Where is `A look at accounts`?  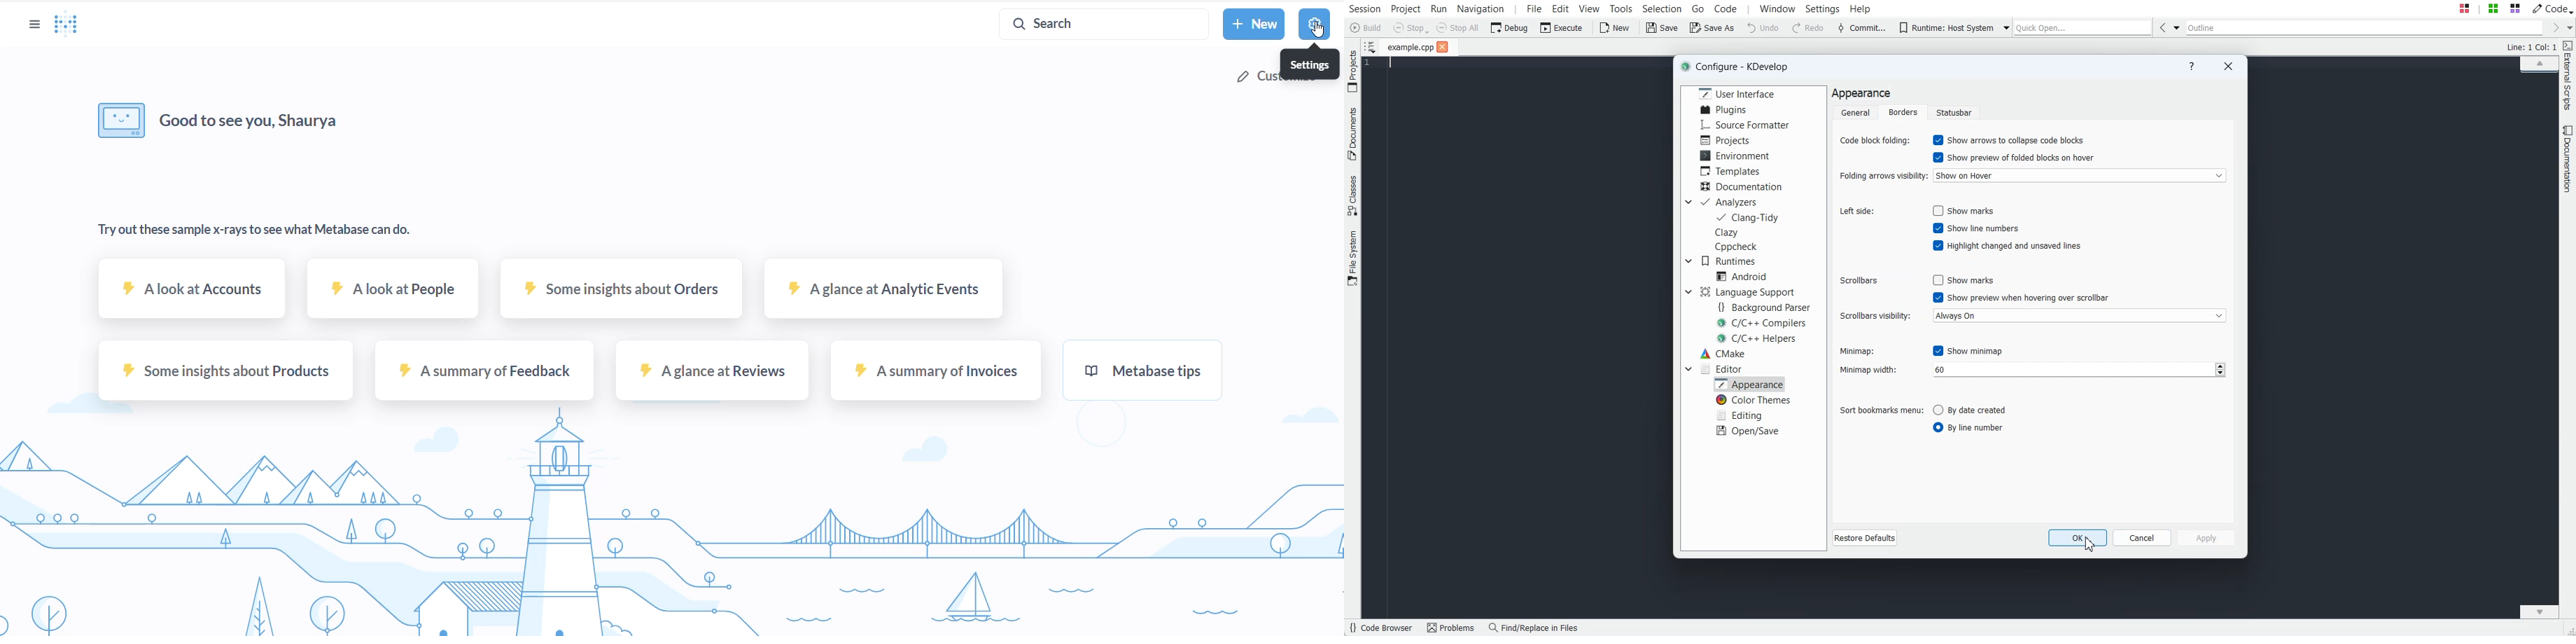 A look at accounts is located at coordinates (194, 296).